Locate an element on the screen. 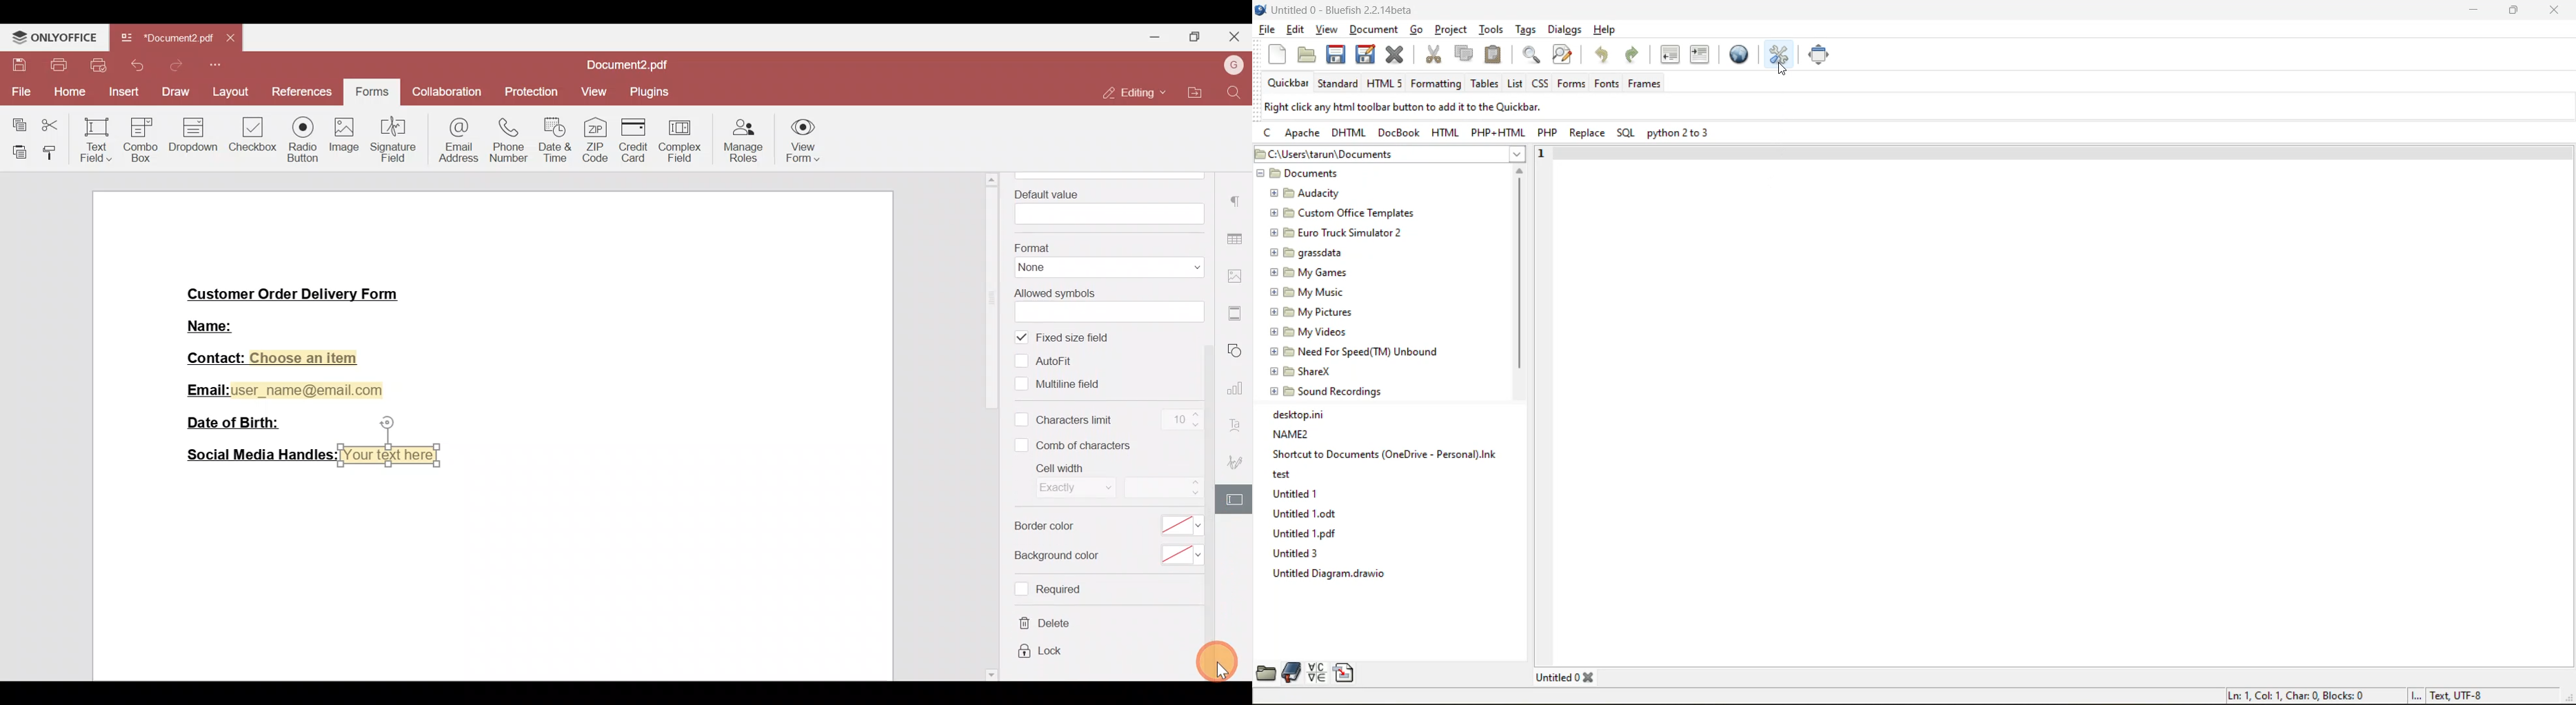 Image resolution: width=2576 pixels, height=728 pixels. View is located at coordinates (592, 95).